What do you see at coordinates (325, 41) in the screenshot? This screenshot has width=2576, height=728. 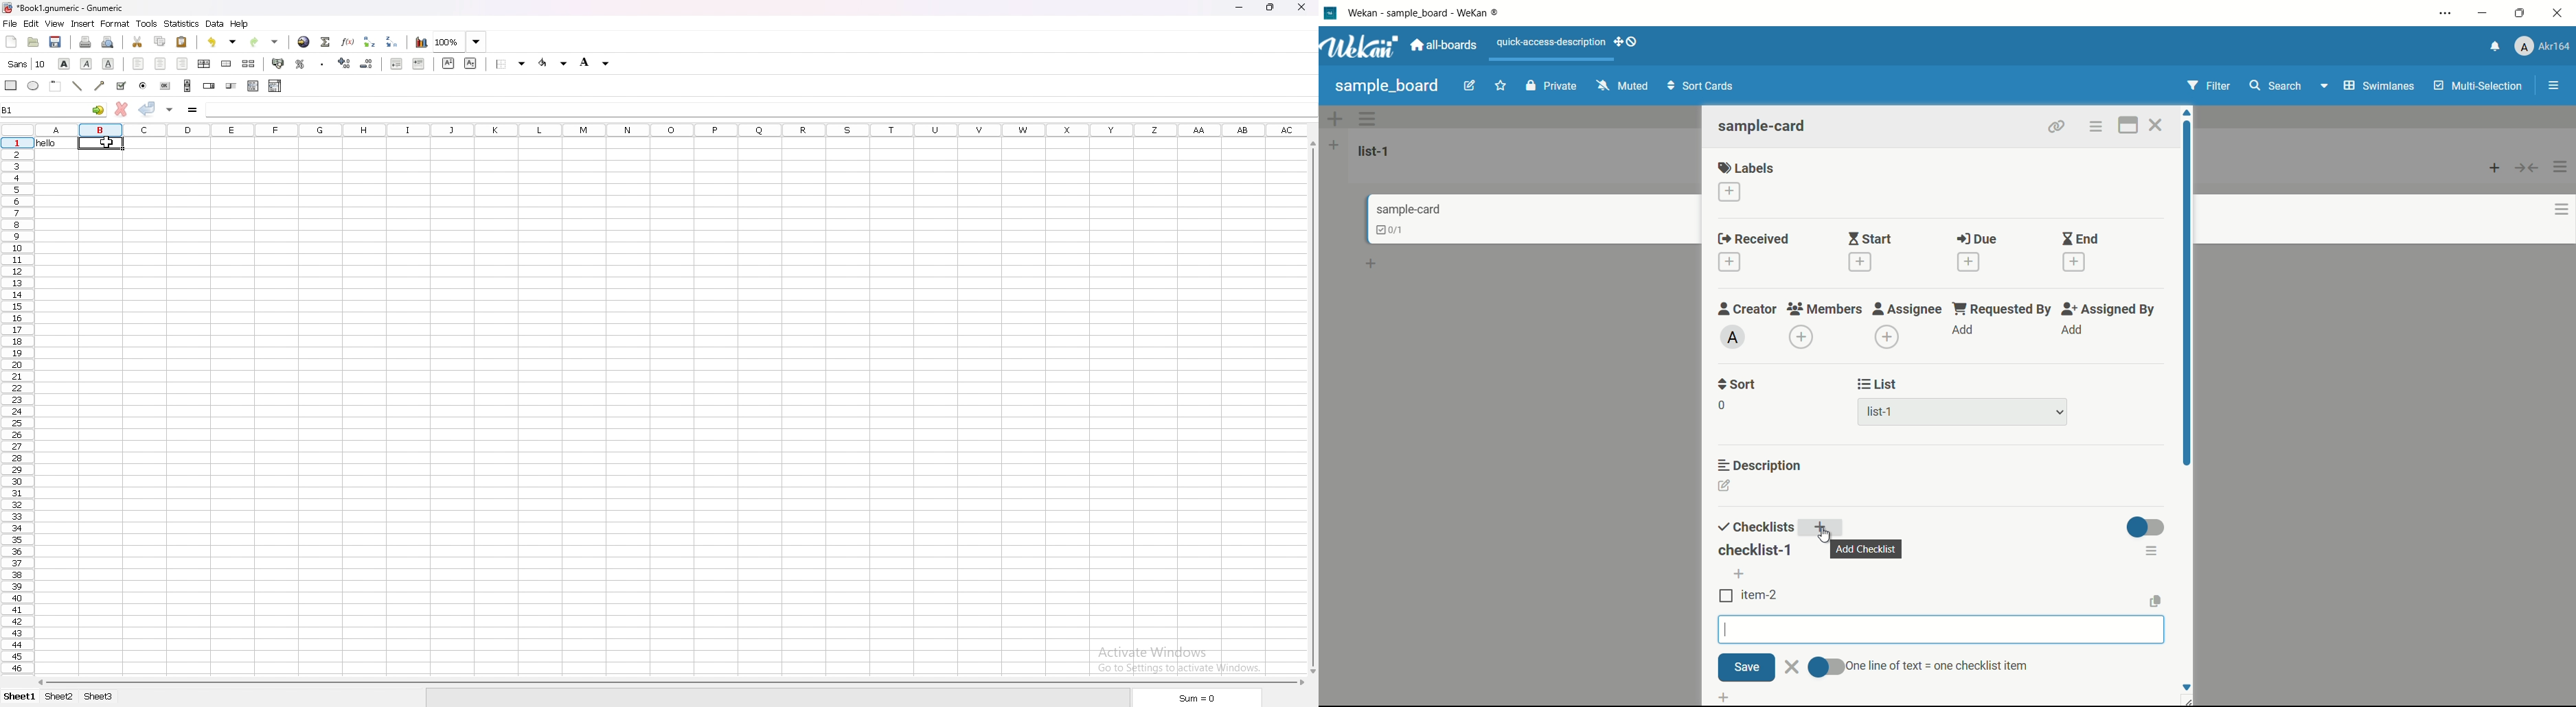 I see `sum` at bounding box center [325, 41].